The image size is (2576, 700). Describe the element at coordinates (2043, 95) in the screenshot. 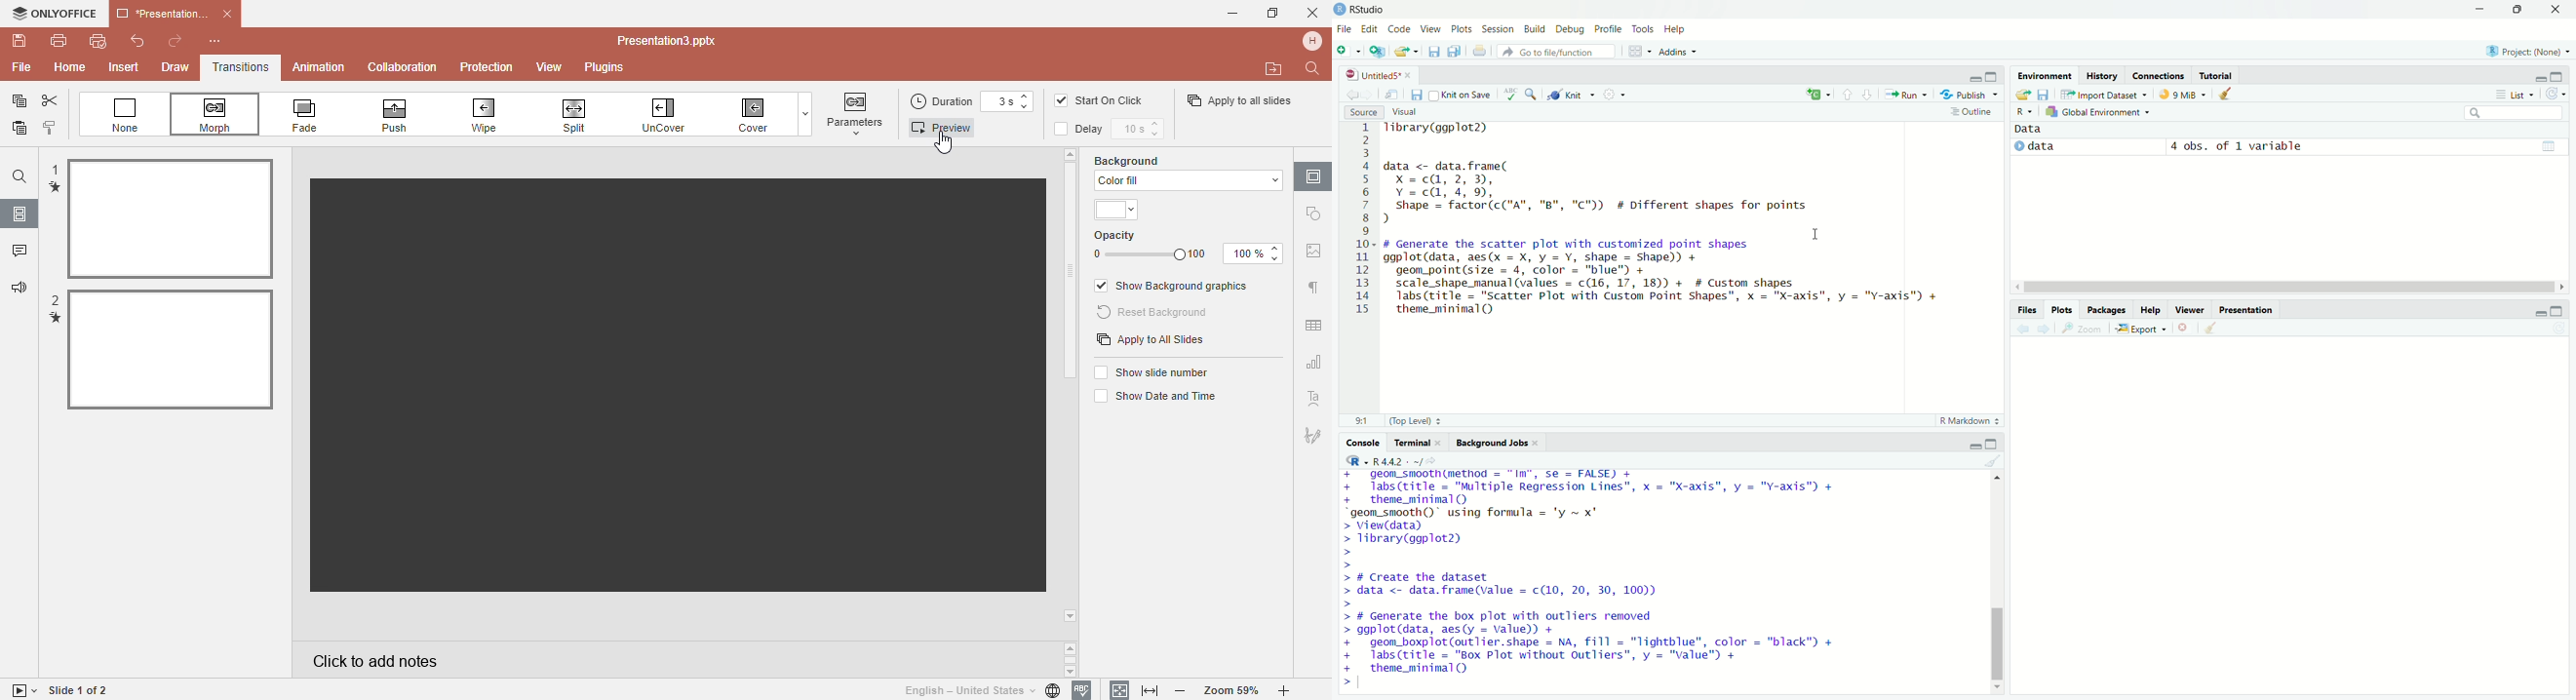

I see `Save workspace as` at that location.